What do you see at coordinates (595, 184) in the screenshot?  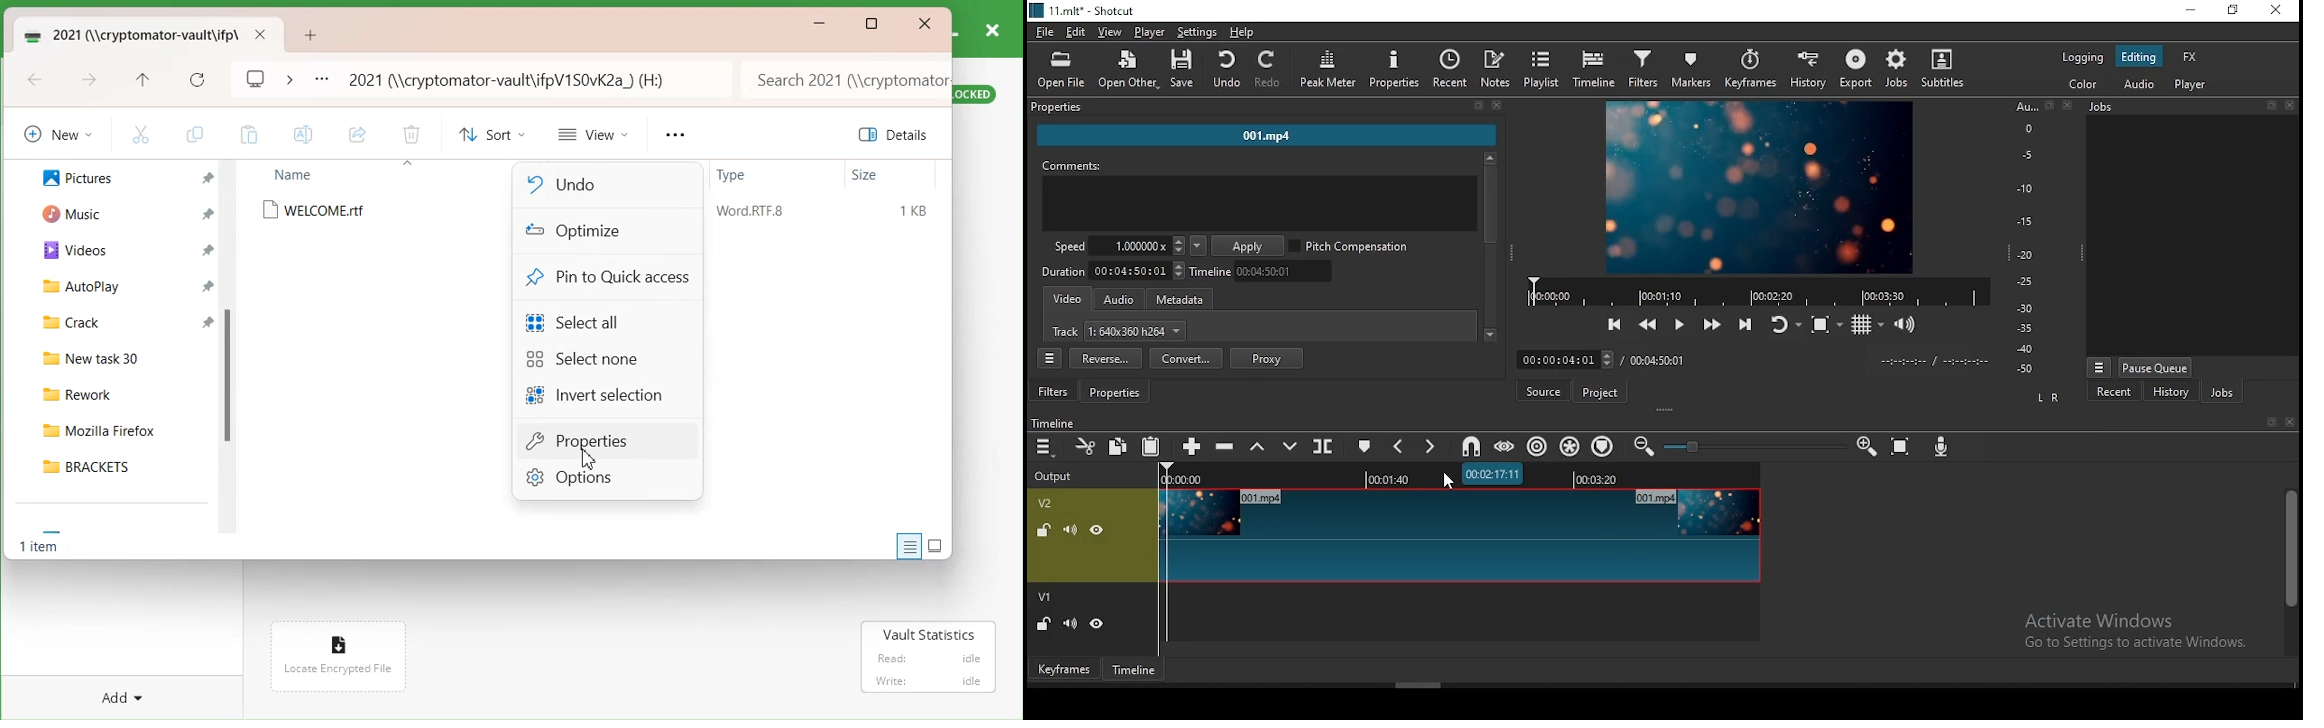 I see `Undo` at bounding box center [595, 184].